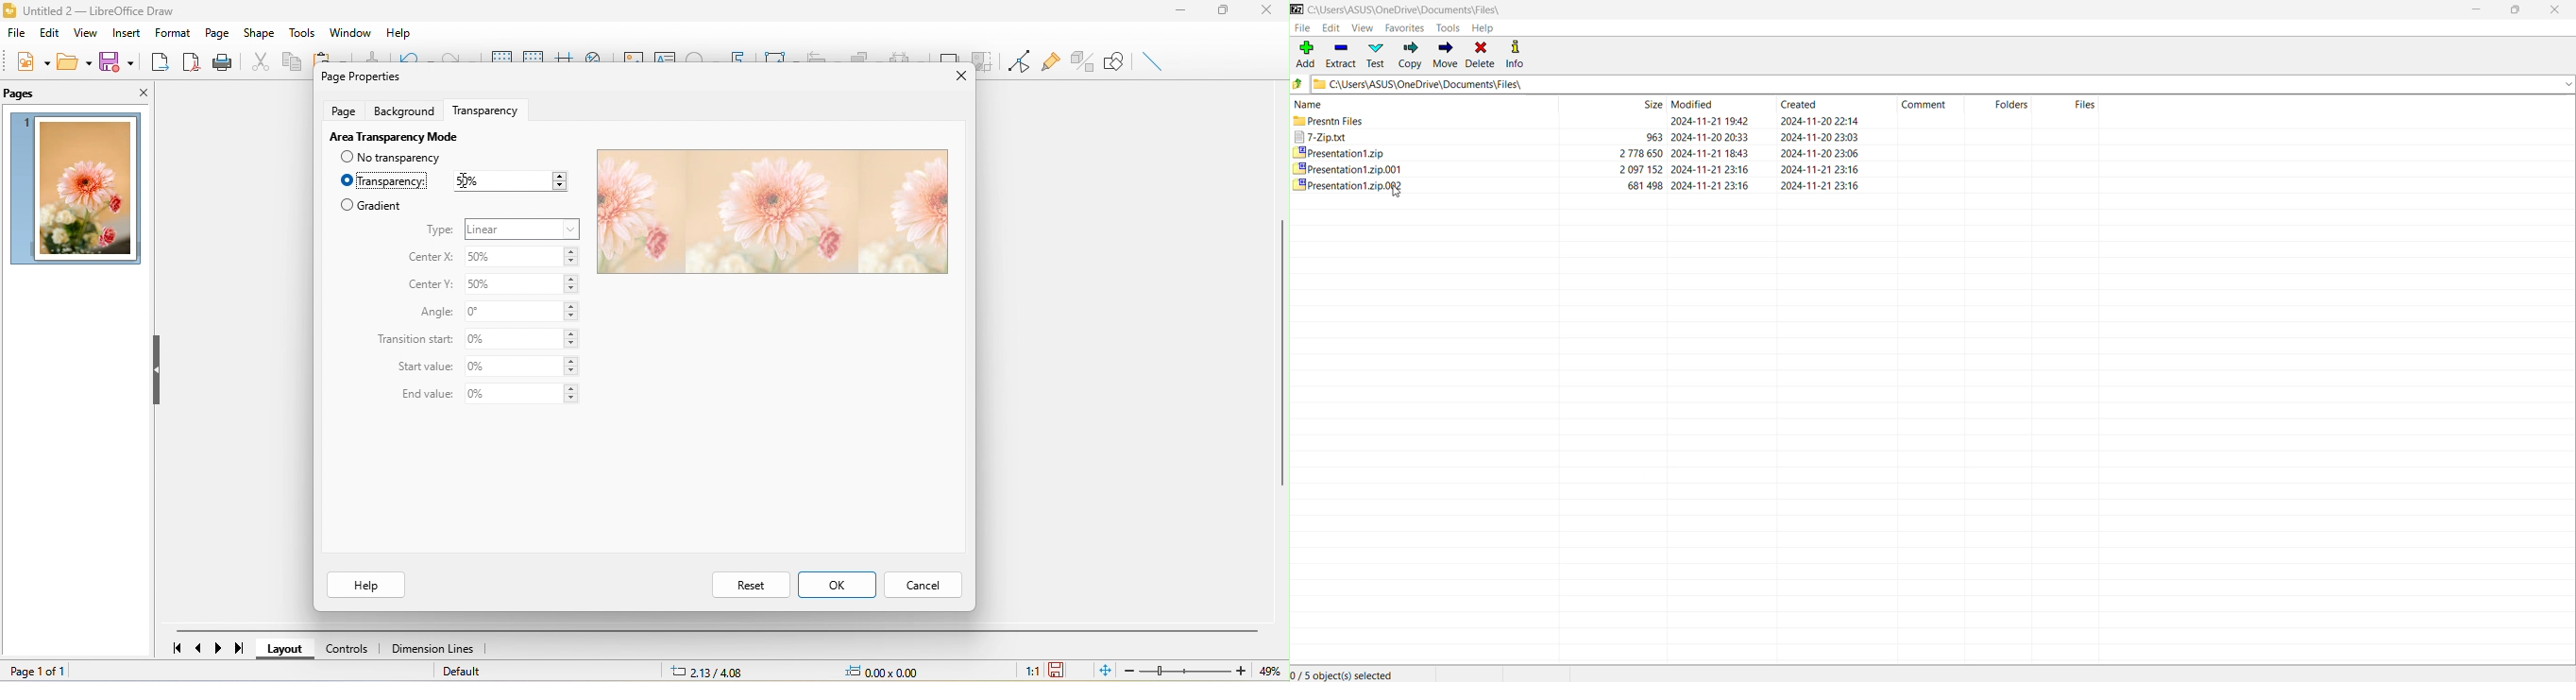 Image resolution: width=2576 pixels, height=700 pixels. What do you see at coordinates (711, 672) in the screenshot?
I see `2.13/4.08` at bounding box center [711, 672].